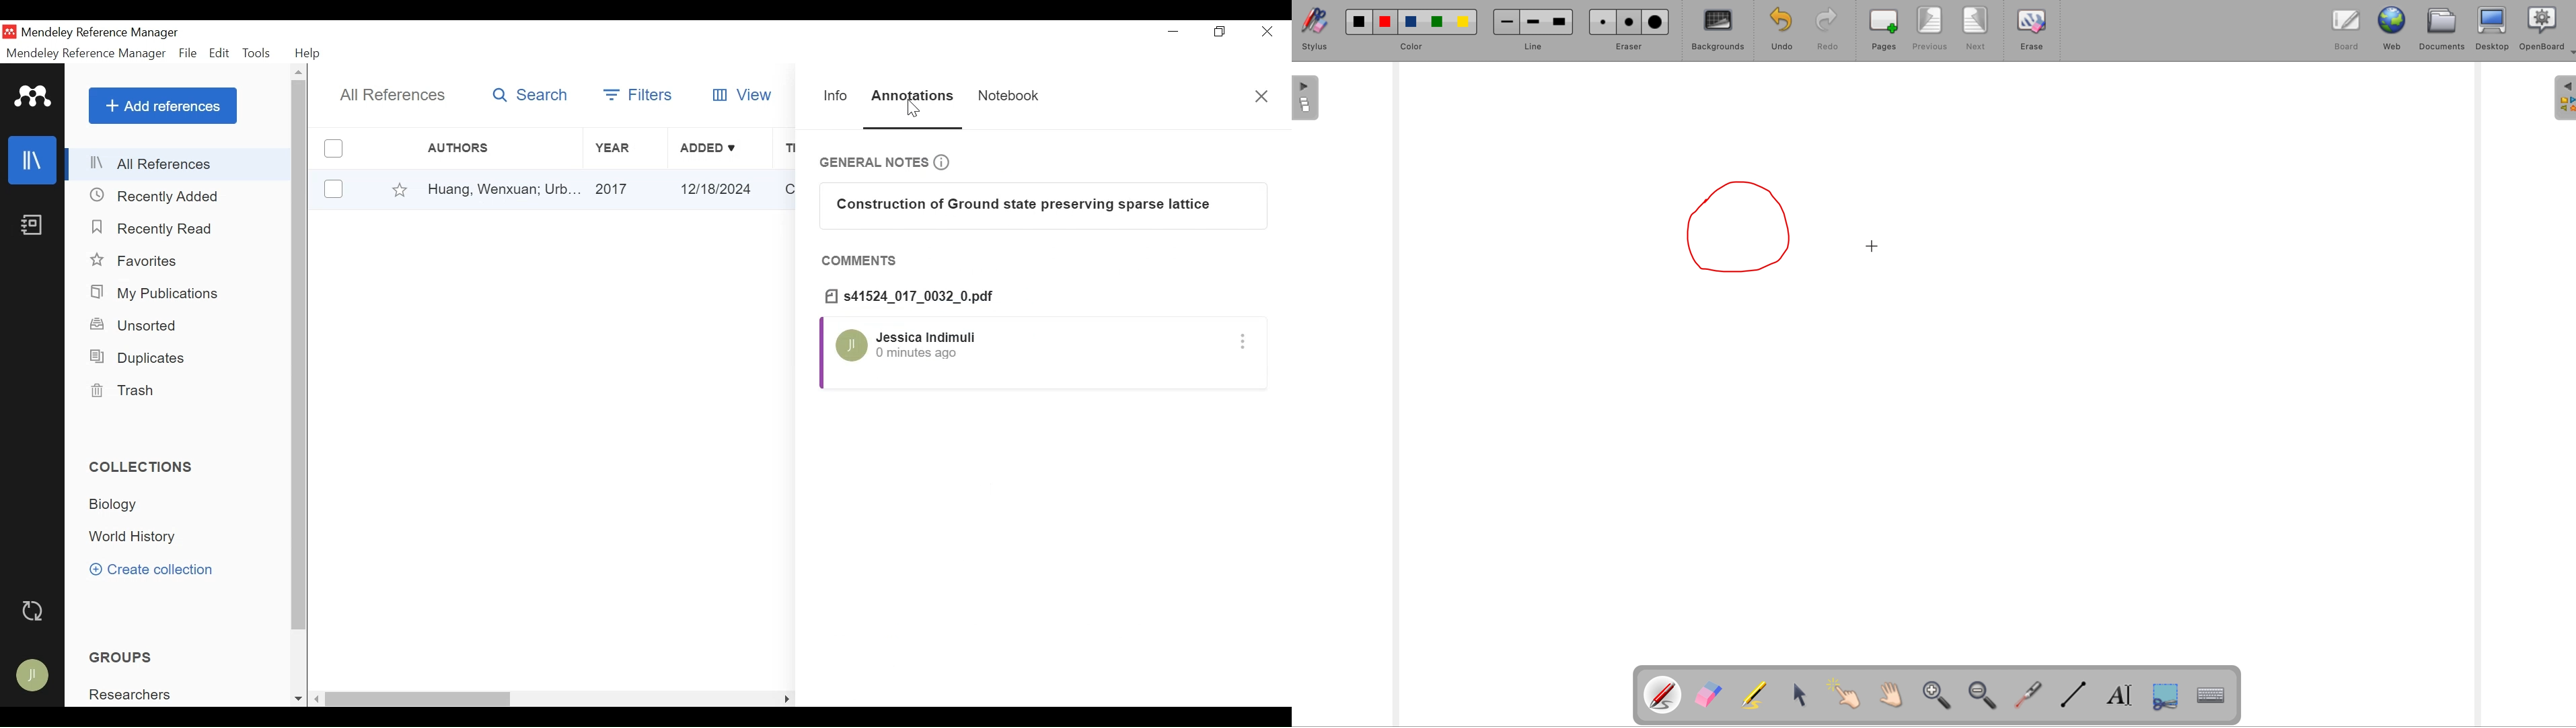  I want to click on Duplicates, so click(140, 357).